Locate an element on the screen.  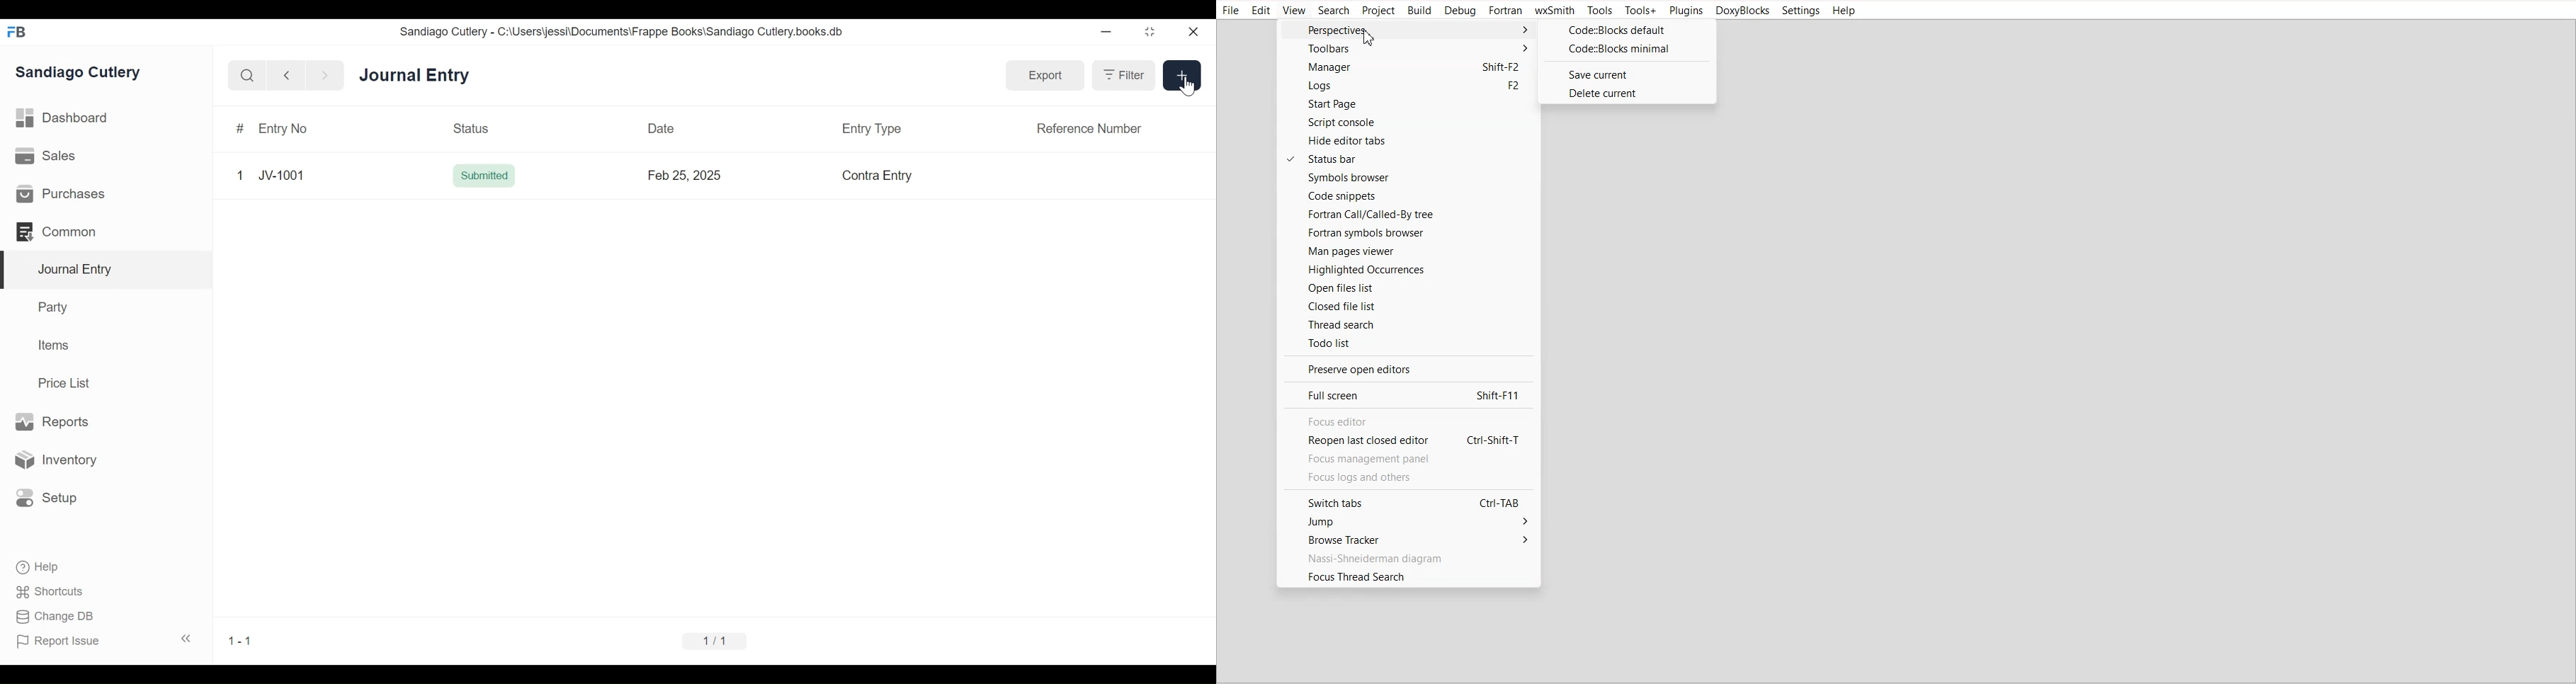
Contra Entry is located at coordinates (878, 176).